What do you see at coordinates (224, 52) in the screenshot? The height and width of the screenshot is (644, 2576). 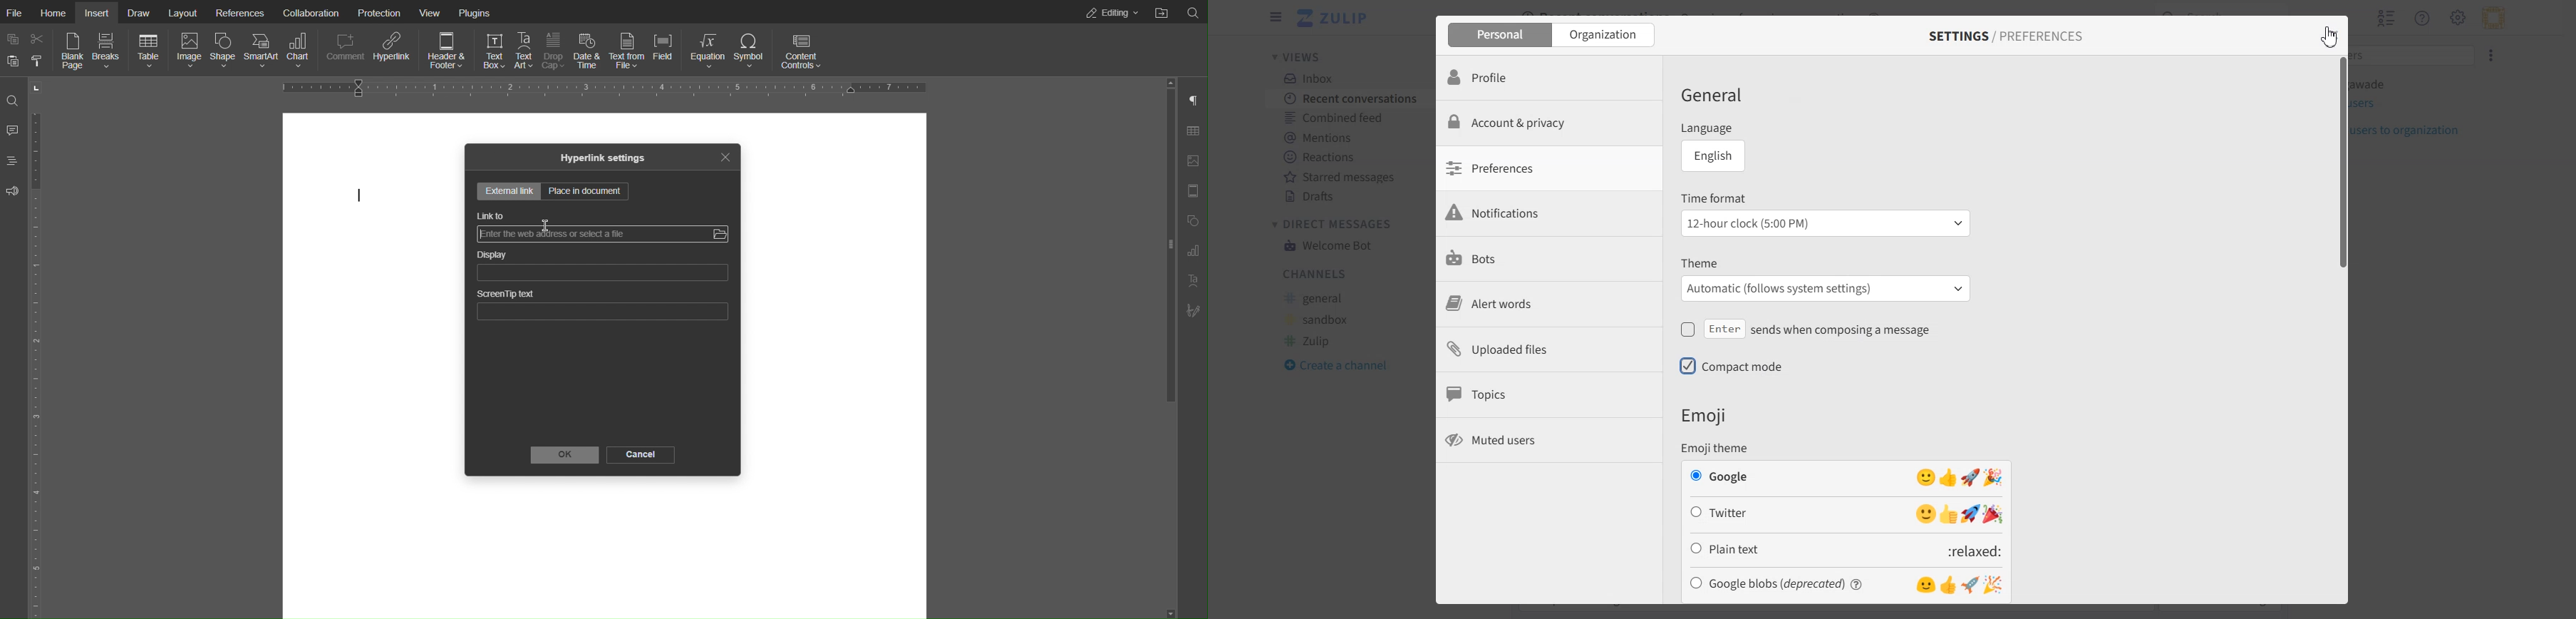 I see `Shape` at bounding box center [224, 52].